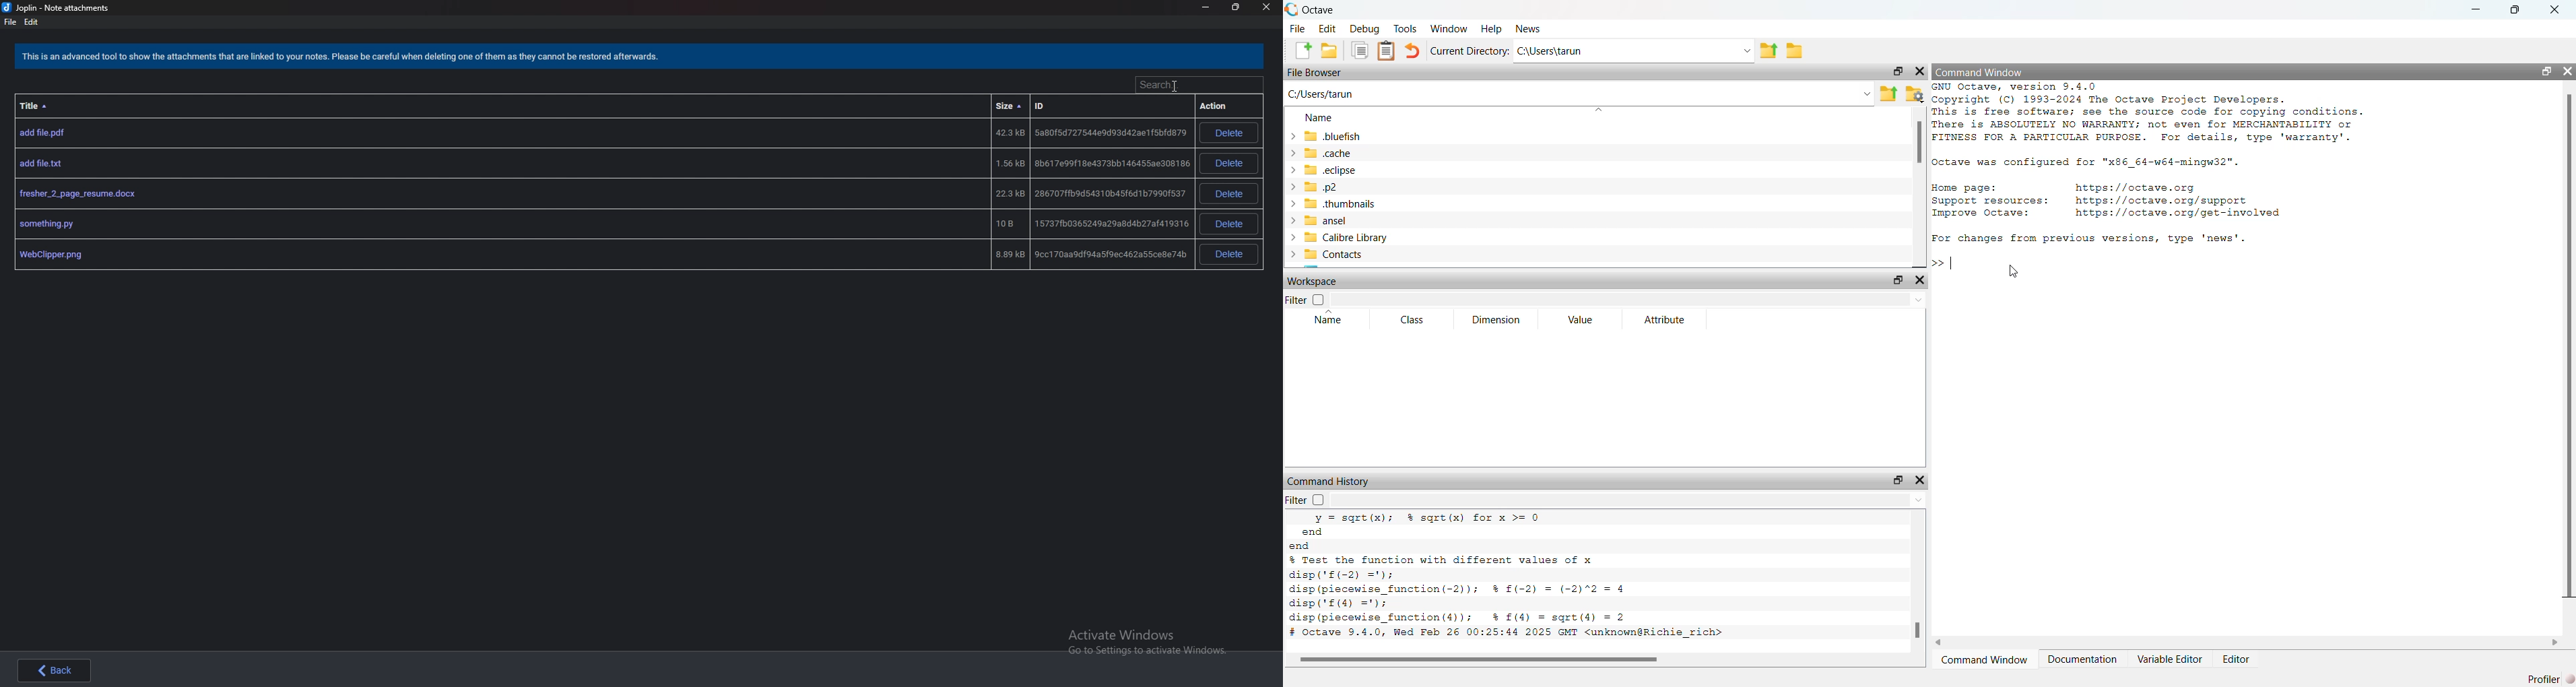 The height and width of the screenshot is (700, 2576). Describe the element at coordinates (1331, 319) in the screenshot. I see `Name` at that location.